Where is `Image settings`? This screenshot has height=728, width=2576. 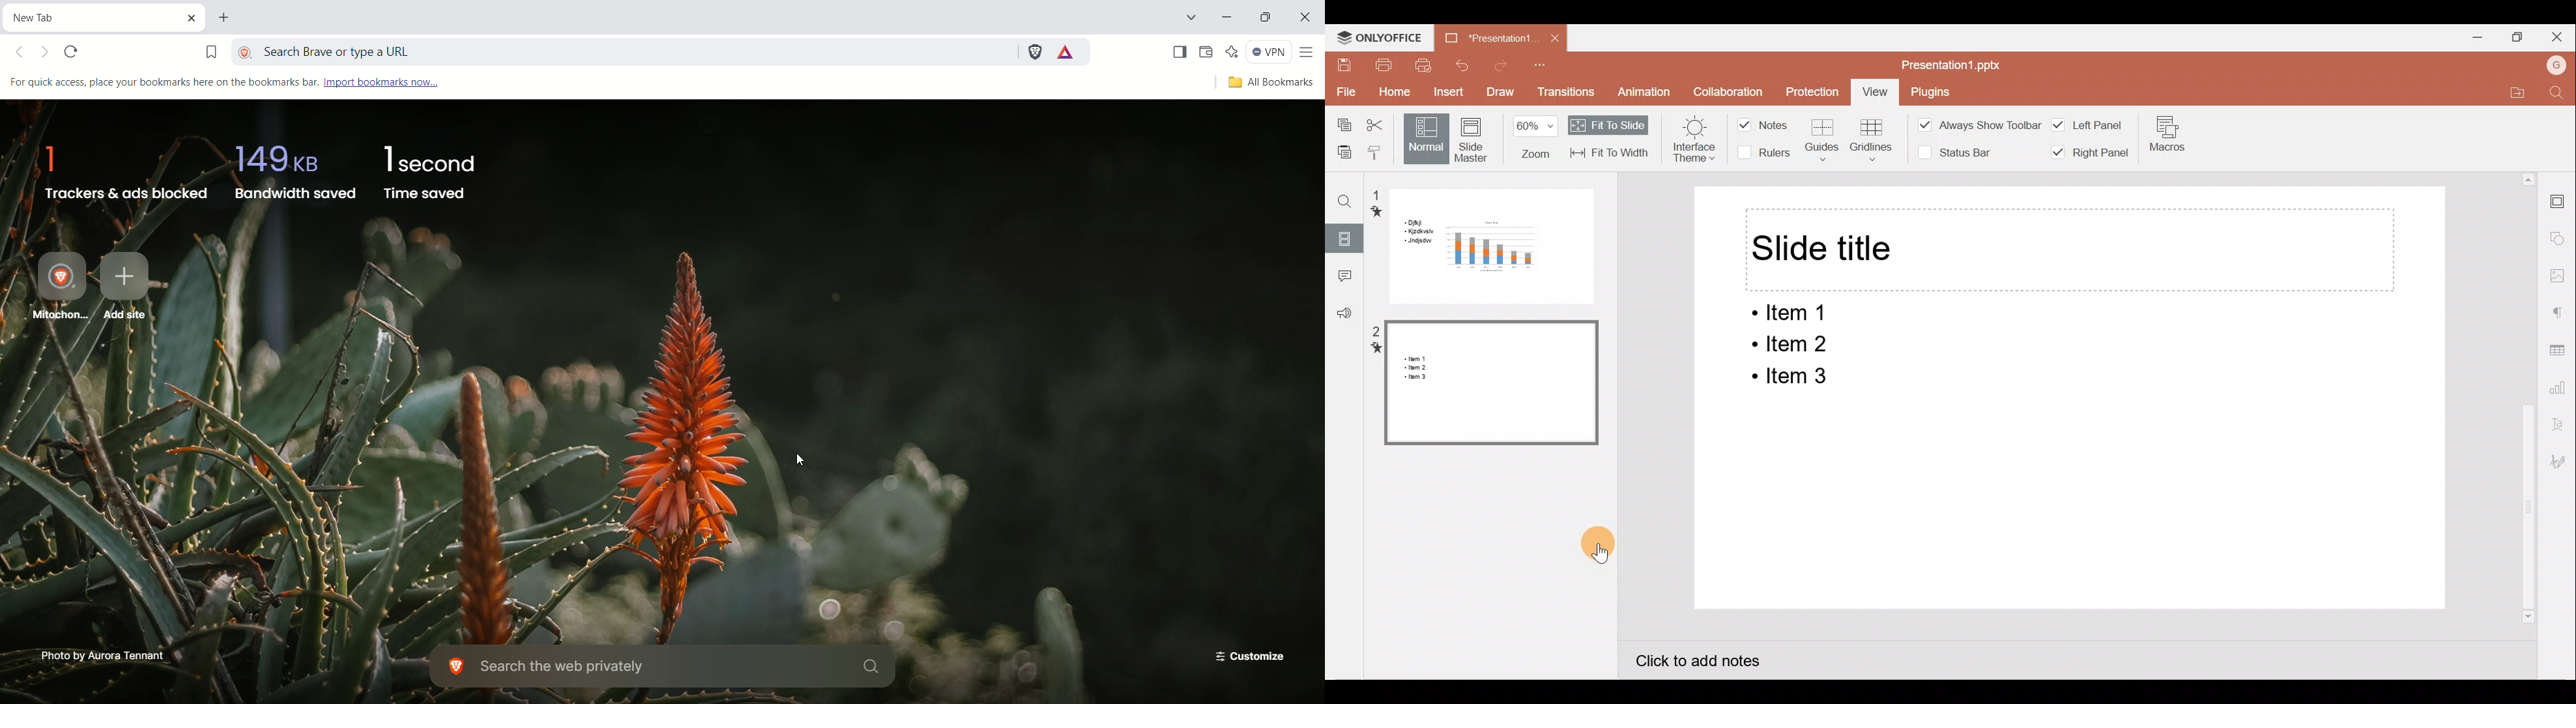
Image settings is located at coordinates (2561, 273).